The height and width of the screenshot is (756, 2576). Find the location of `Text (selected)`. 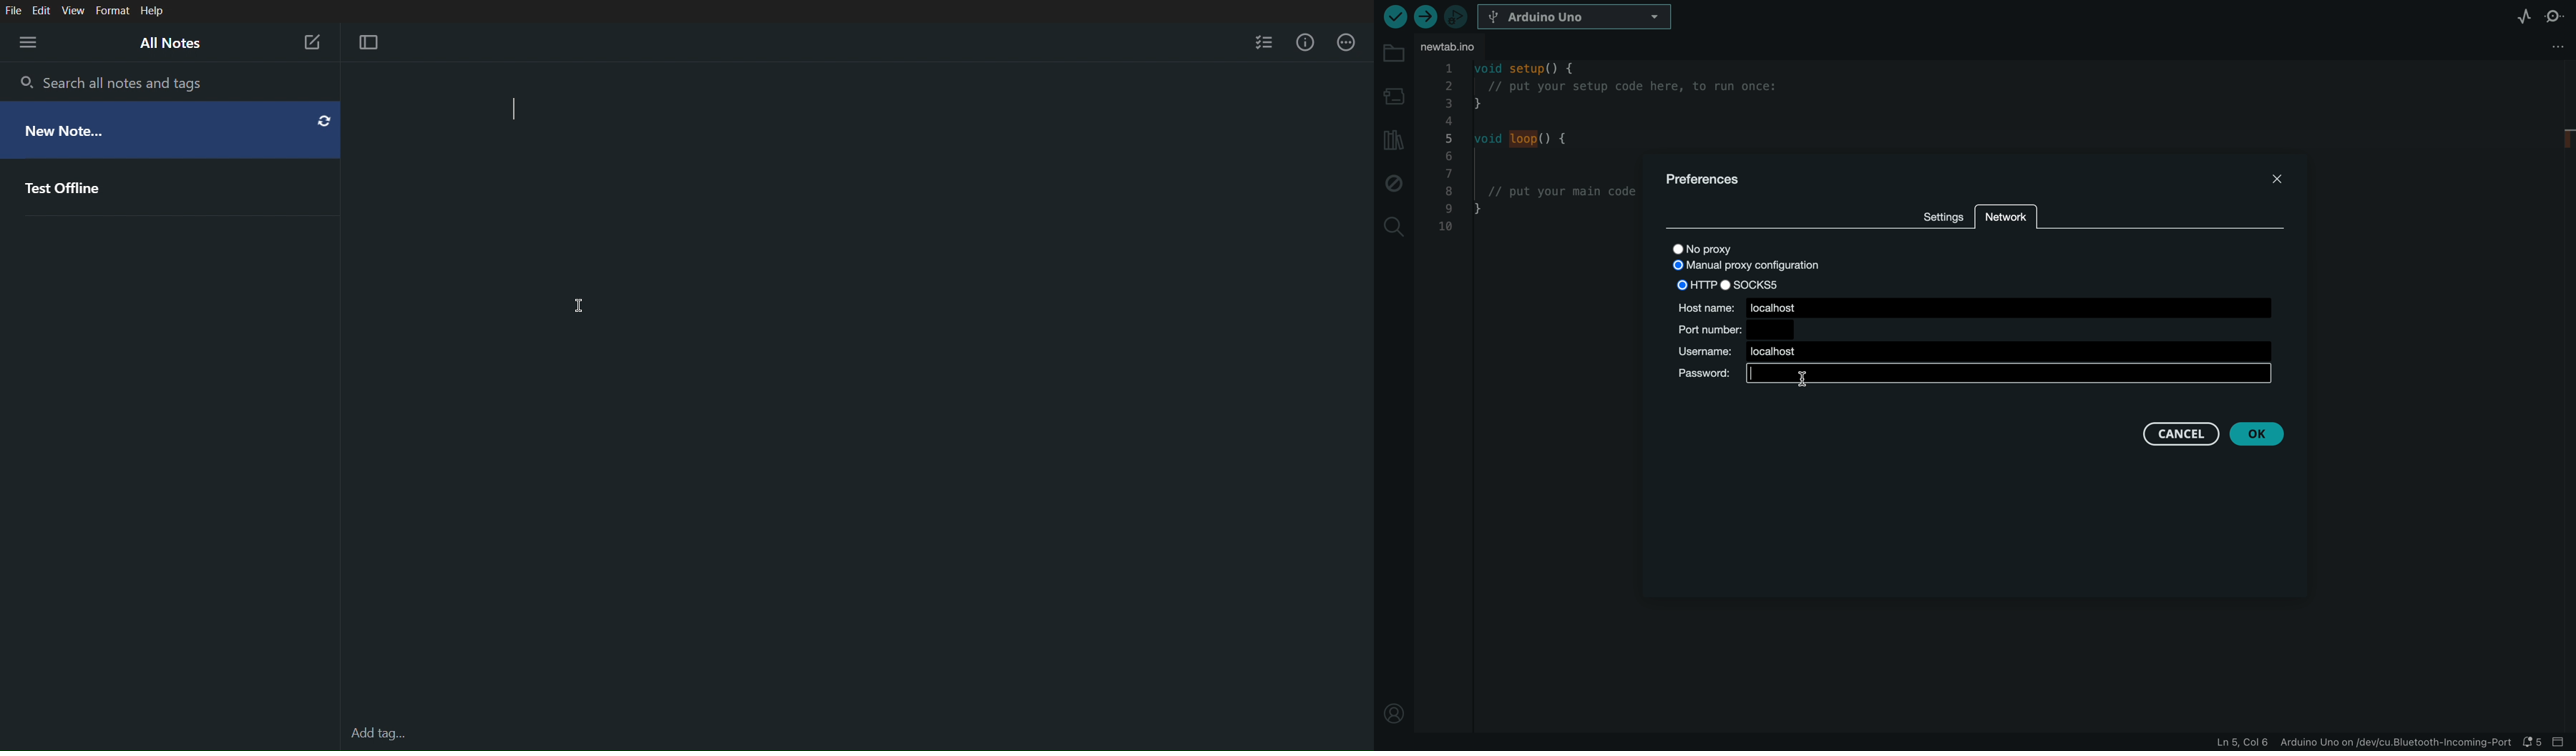

Text (selected) is located at coordinates (548, 111).